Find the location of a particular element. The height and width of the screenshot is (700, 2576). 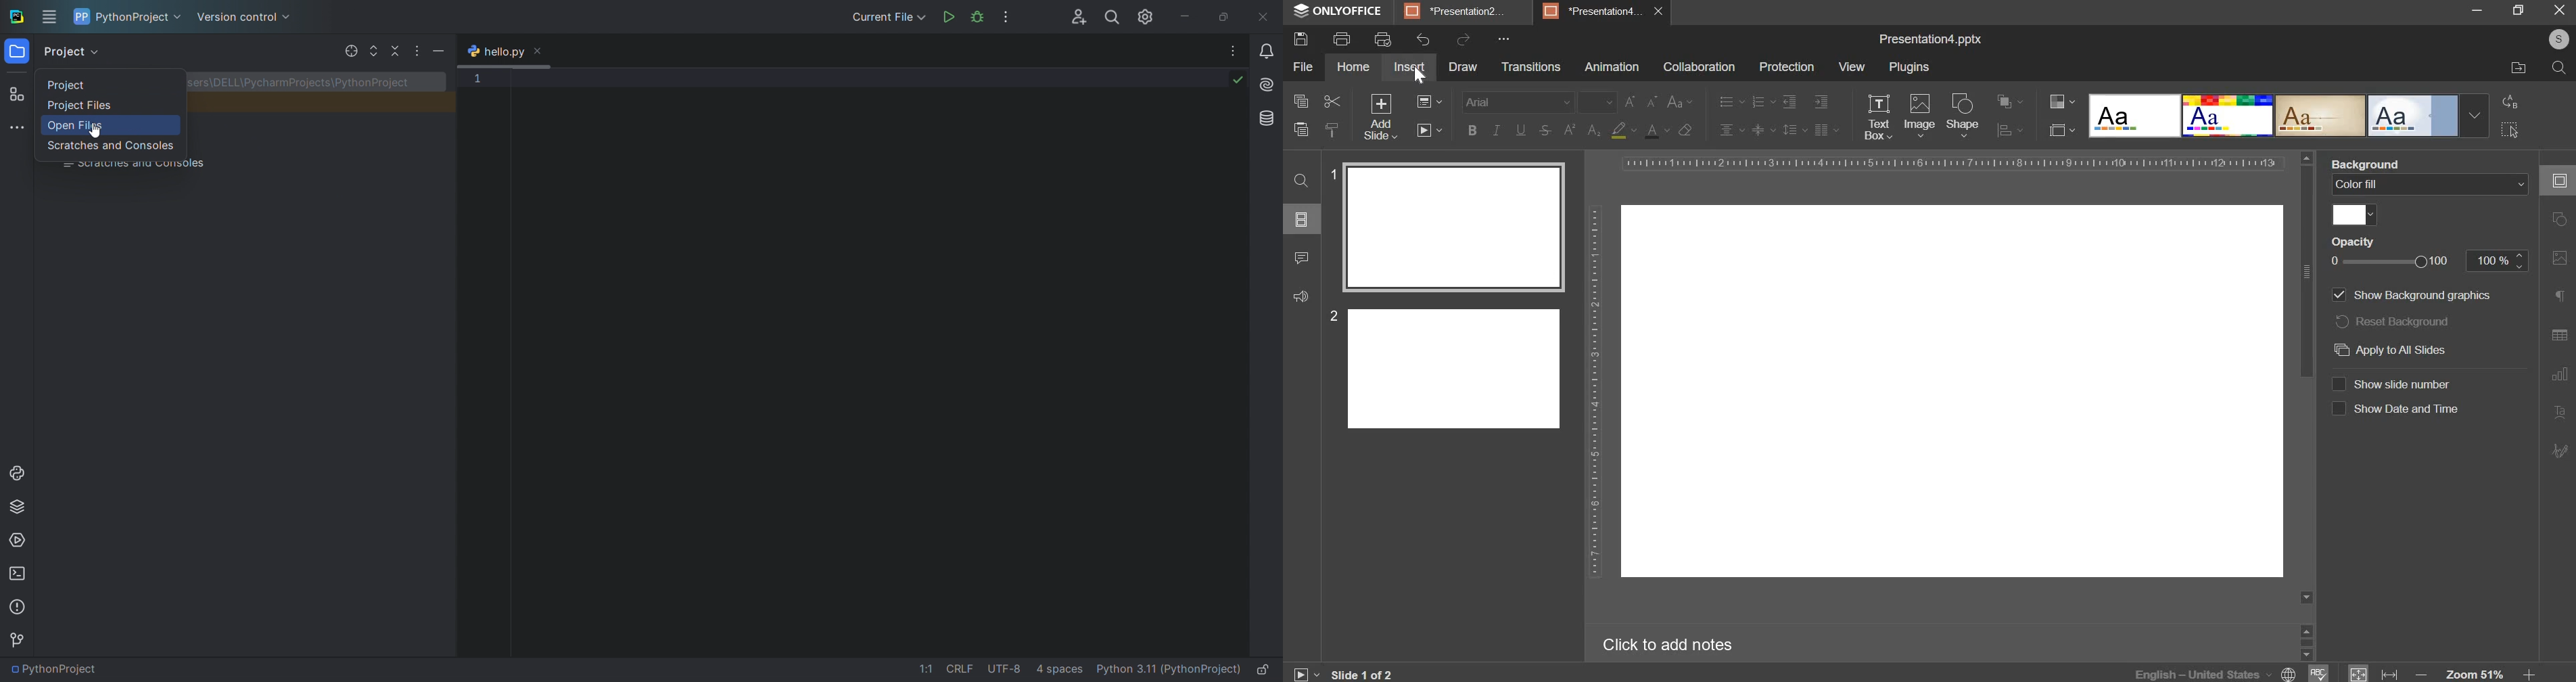

design  is located at coordinates (2289, 116).